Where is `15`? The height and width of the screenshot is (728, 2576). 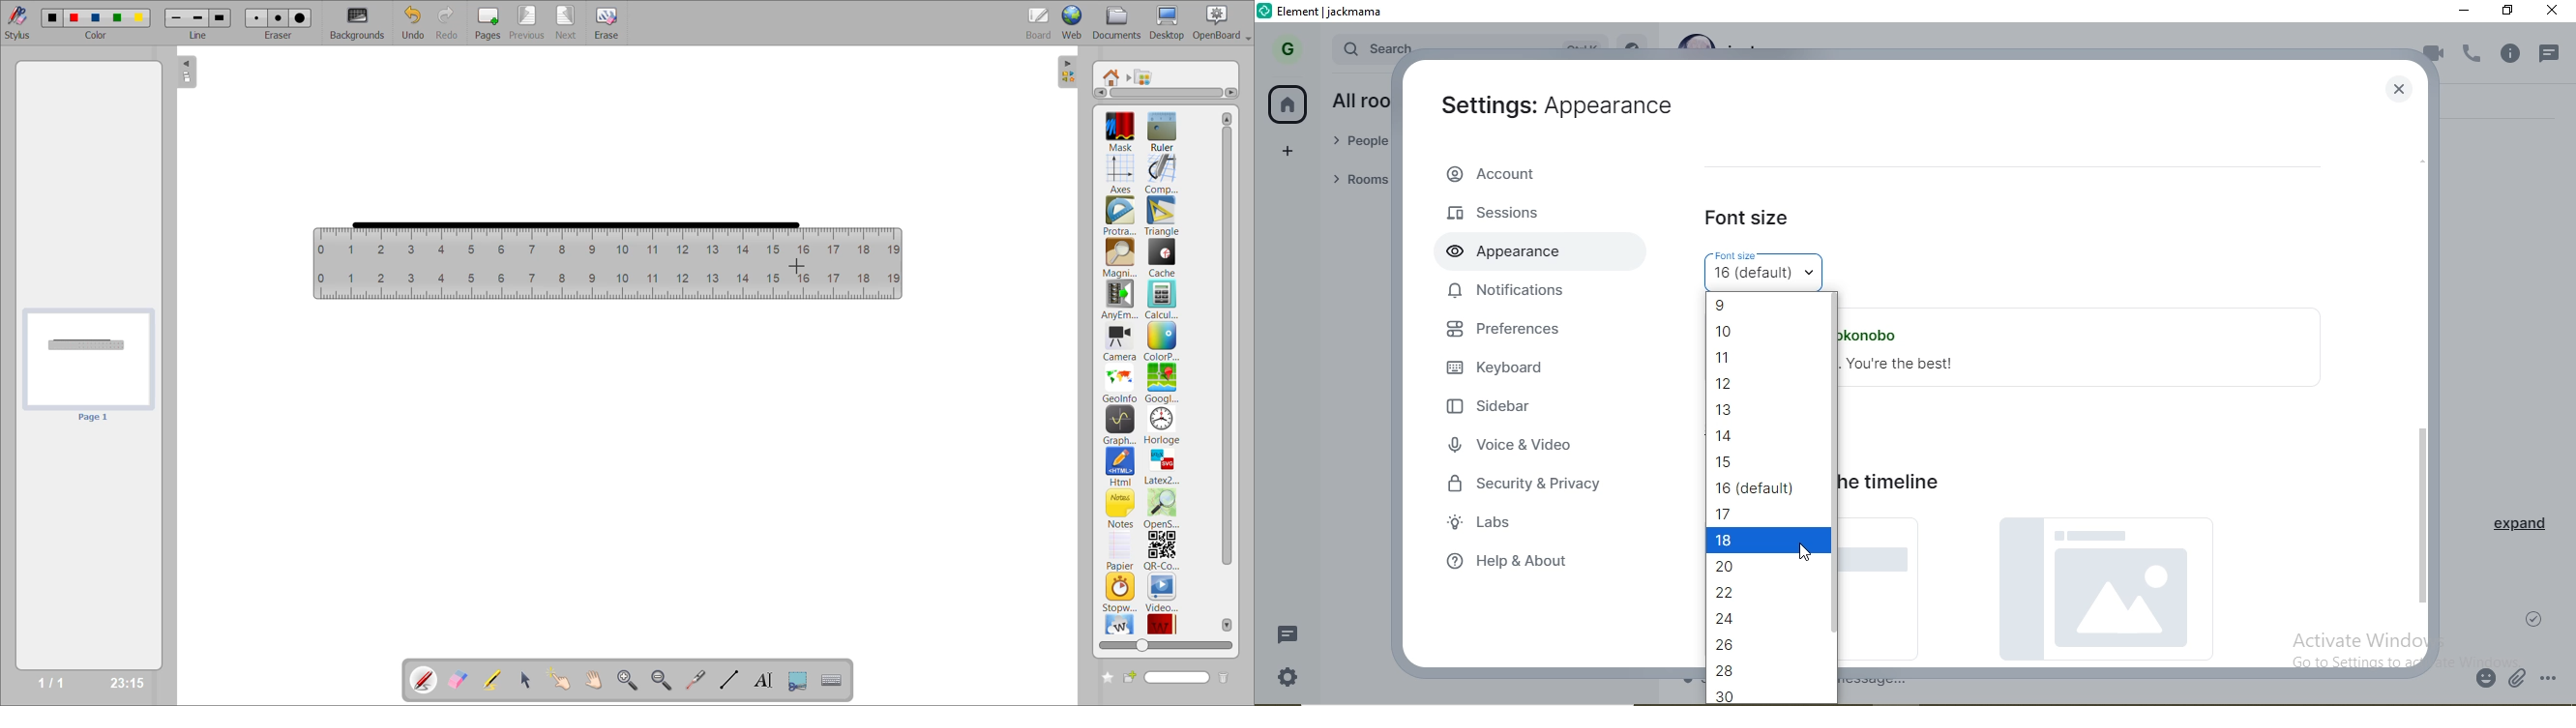
15 is located at coordinates (1759, 457).